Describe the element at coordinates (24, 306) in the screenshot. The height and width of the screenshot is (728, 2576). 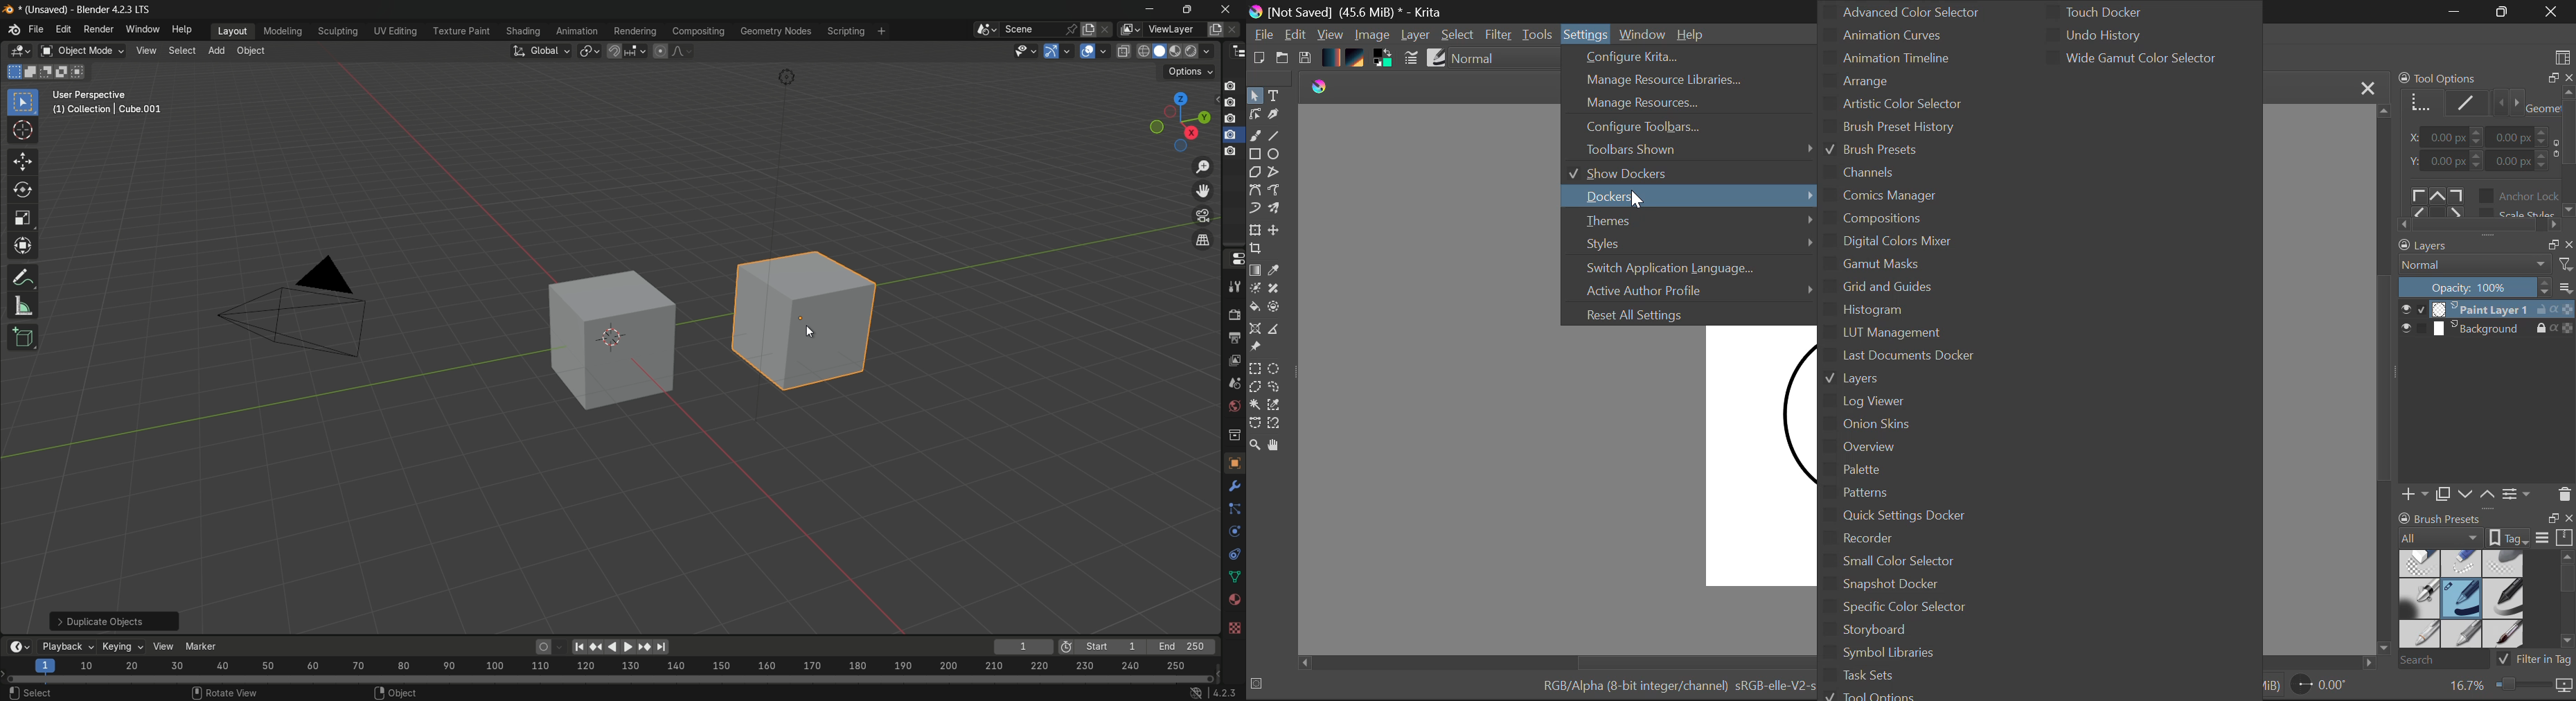
I see `measure` at that location.